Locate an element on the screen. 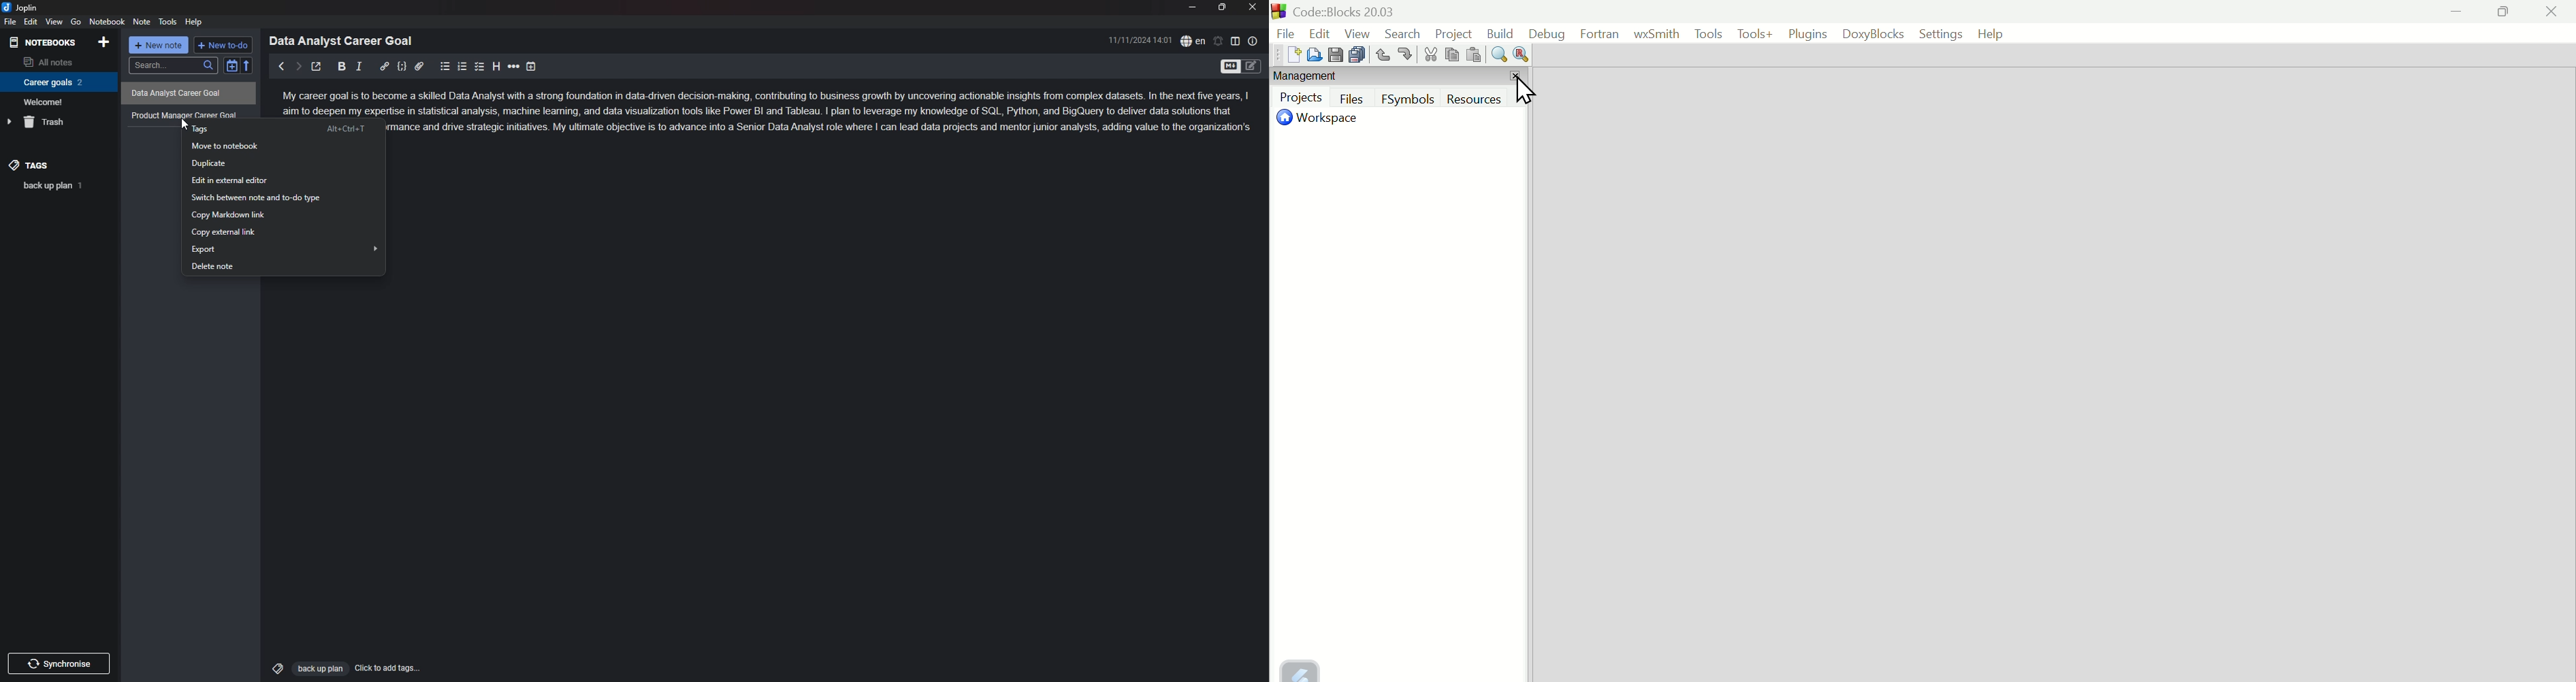  checkbox is located at coordinates (480, 67).